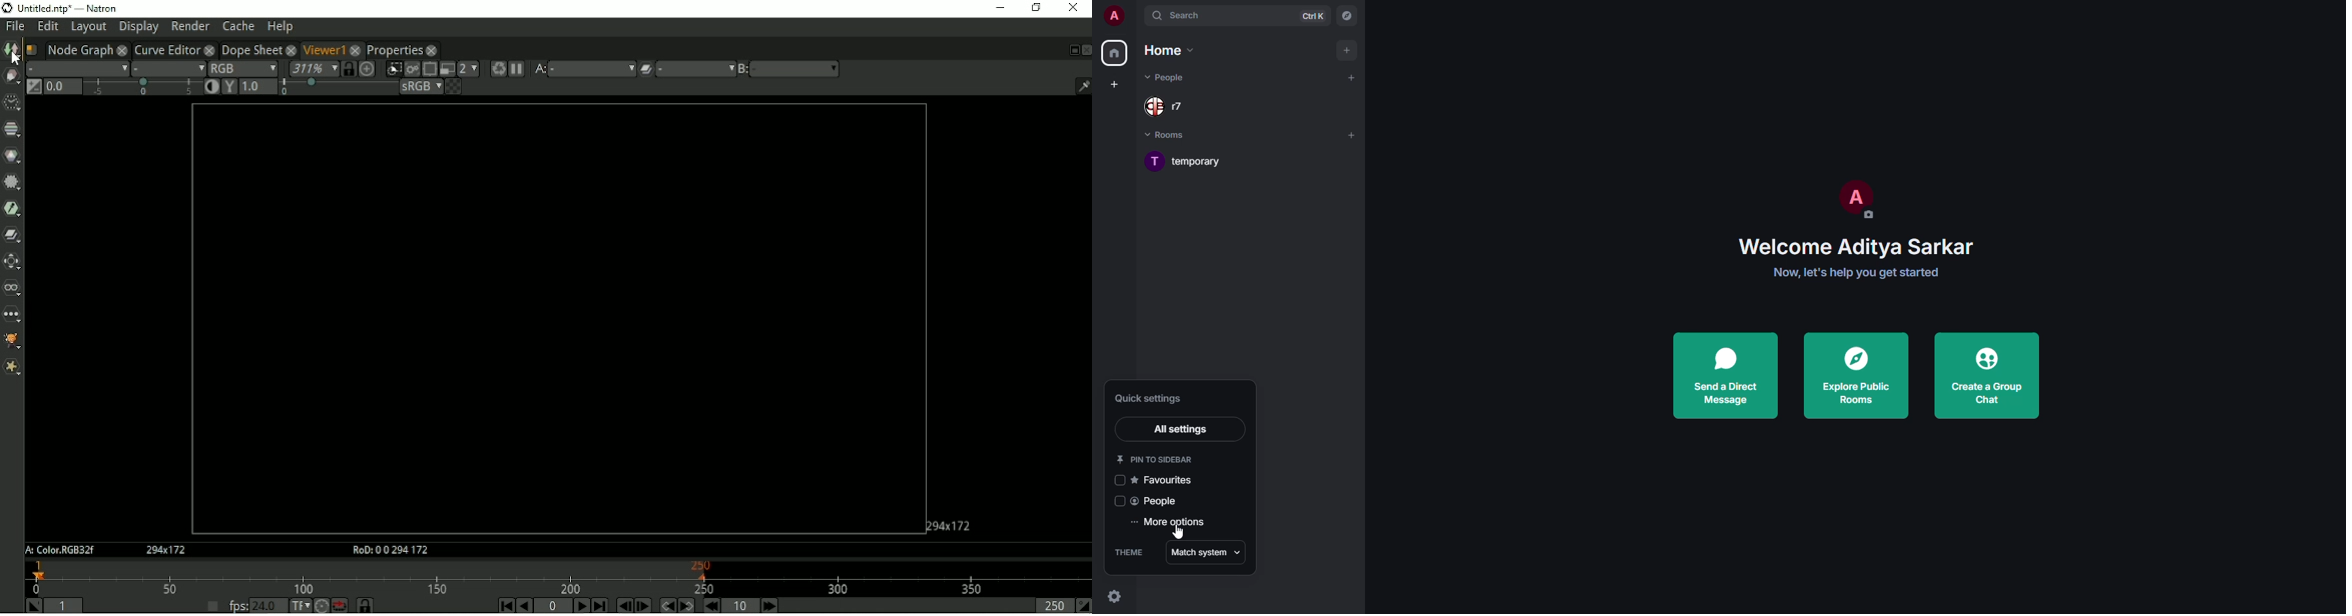 Image resolution: width=2352 pixels, height=616 pixels. What do you see at coordinates (1112, 84) in the screenshot?
I see `create space` at bounding box center [1112, 84].